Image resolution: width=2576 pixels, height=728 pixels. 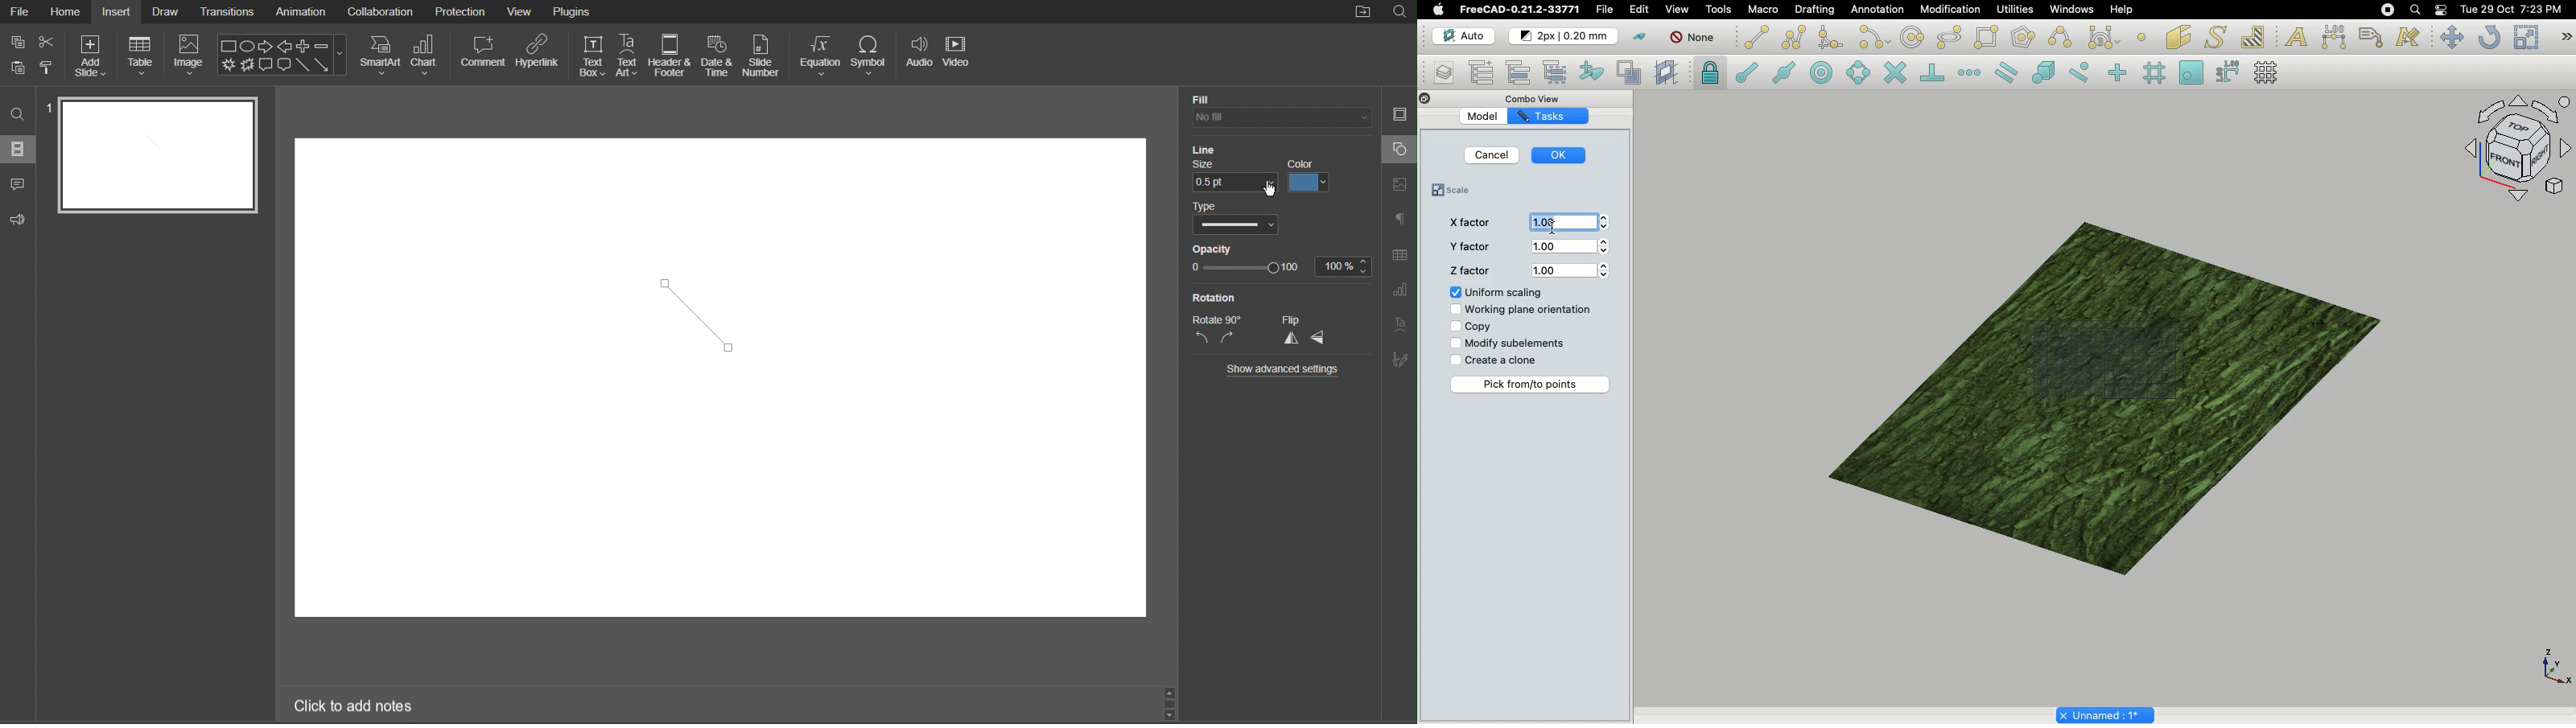 I want to click on Type, so click(x=1205, y=206).